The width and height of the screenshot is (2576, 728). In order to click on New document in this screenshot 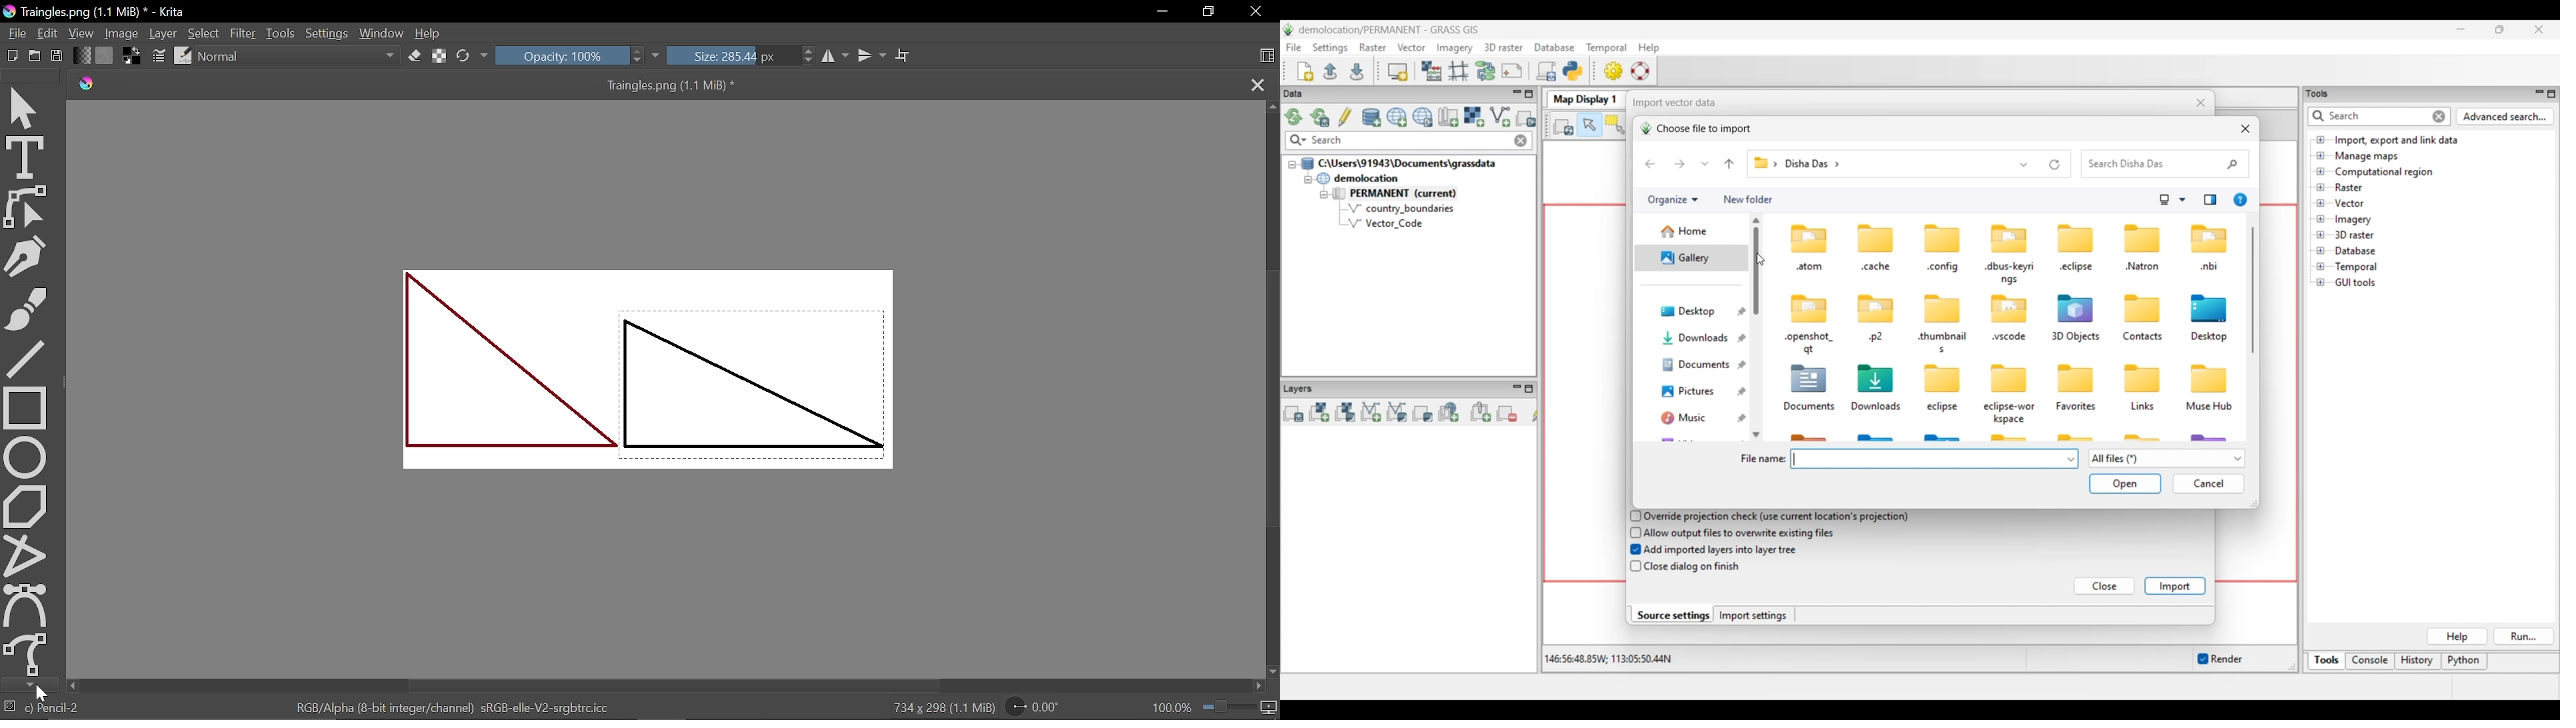, I will do `click(10, 54)`.